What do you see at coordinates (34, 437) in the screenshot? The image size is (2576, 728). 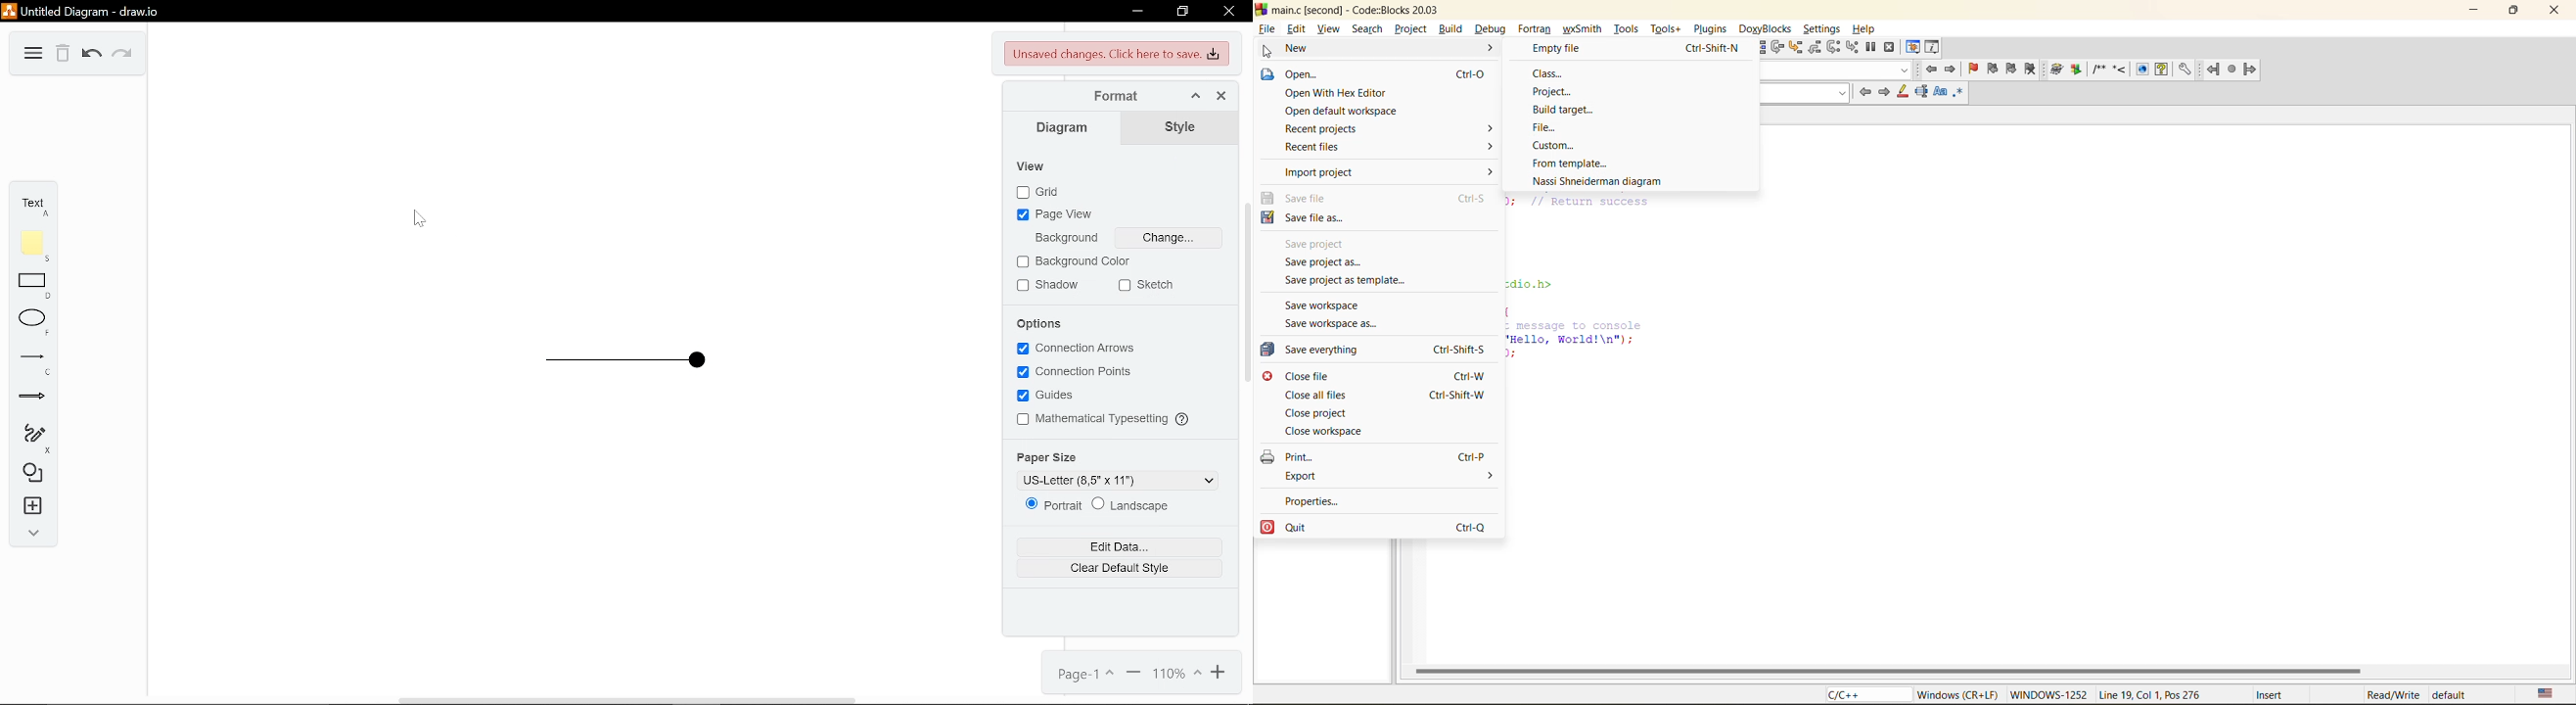 I see `Freehand` at bounding box center [34, 437].